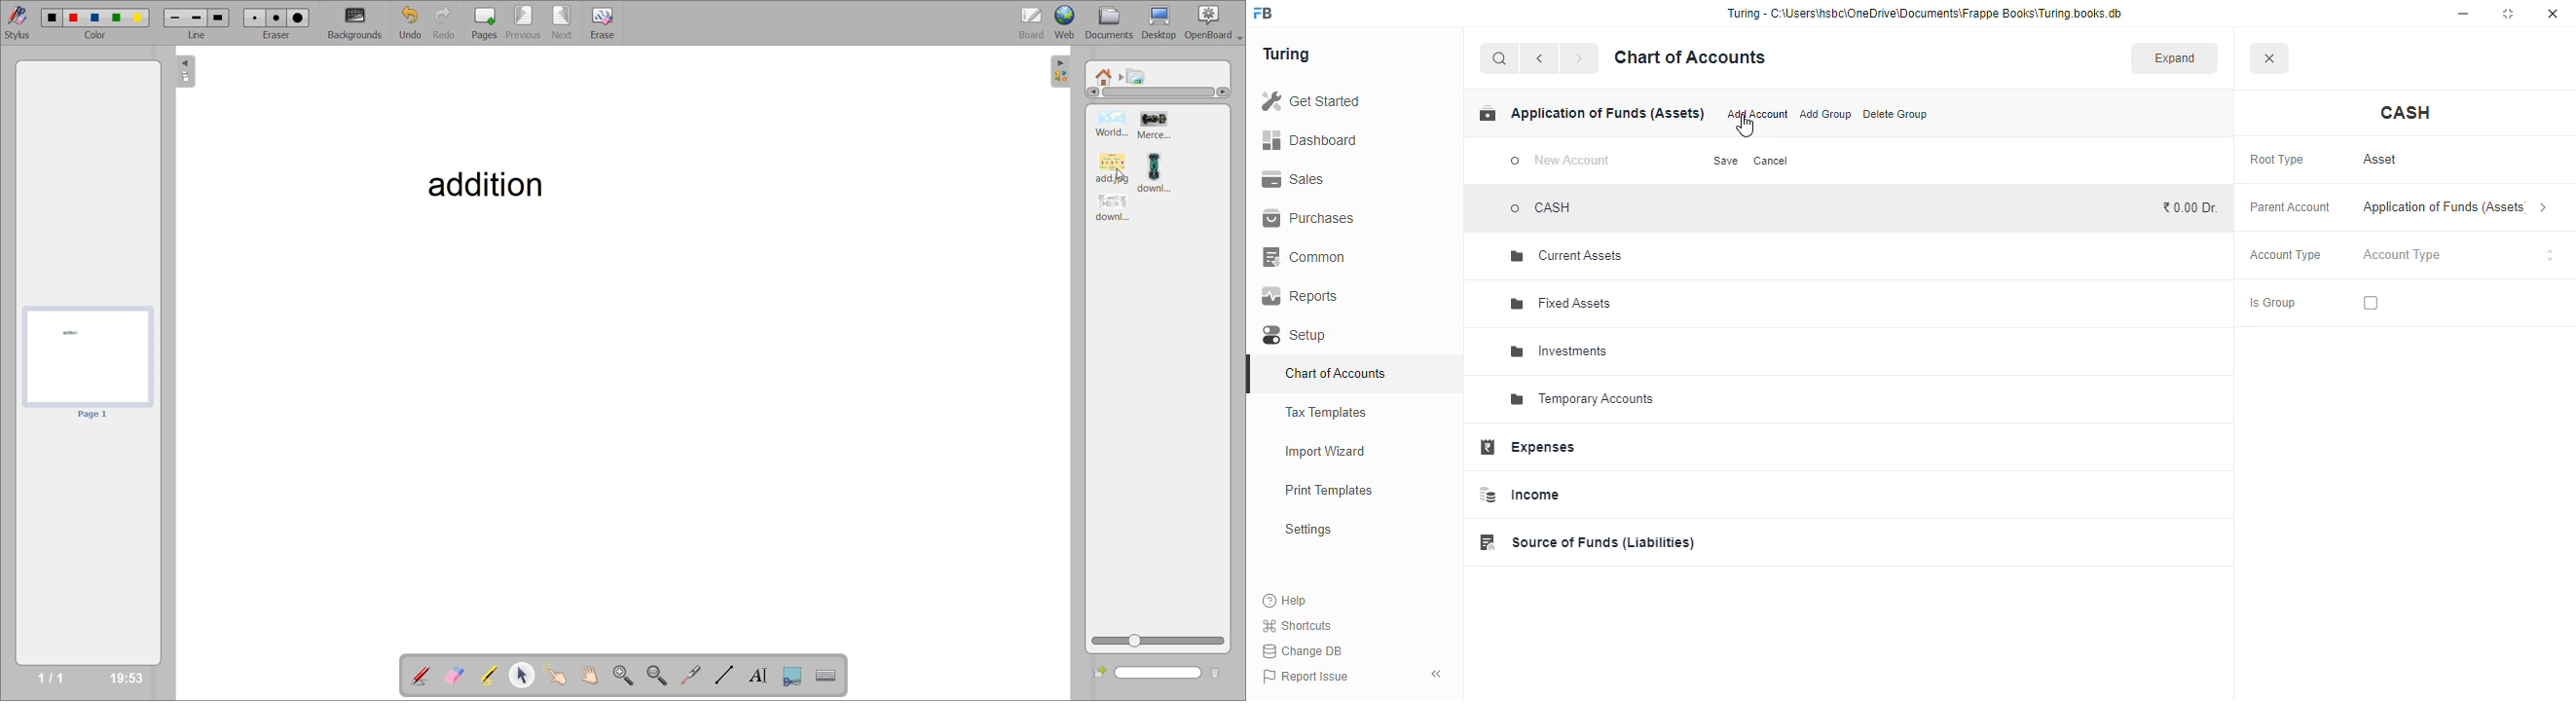  I want to click on expand, so click(2175, 57).